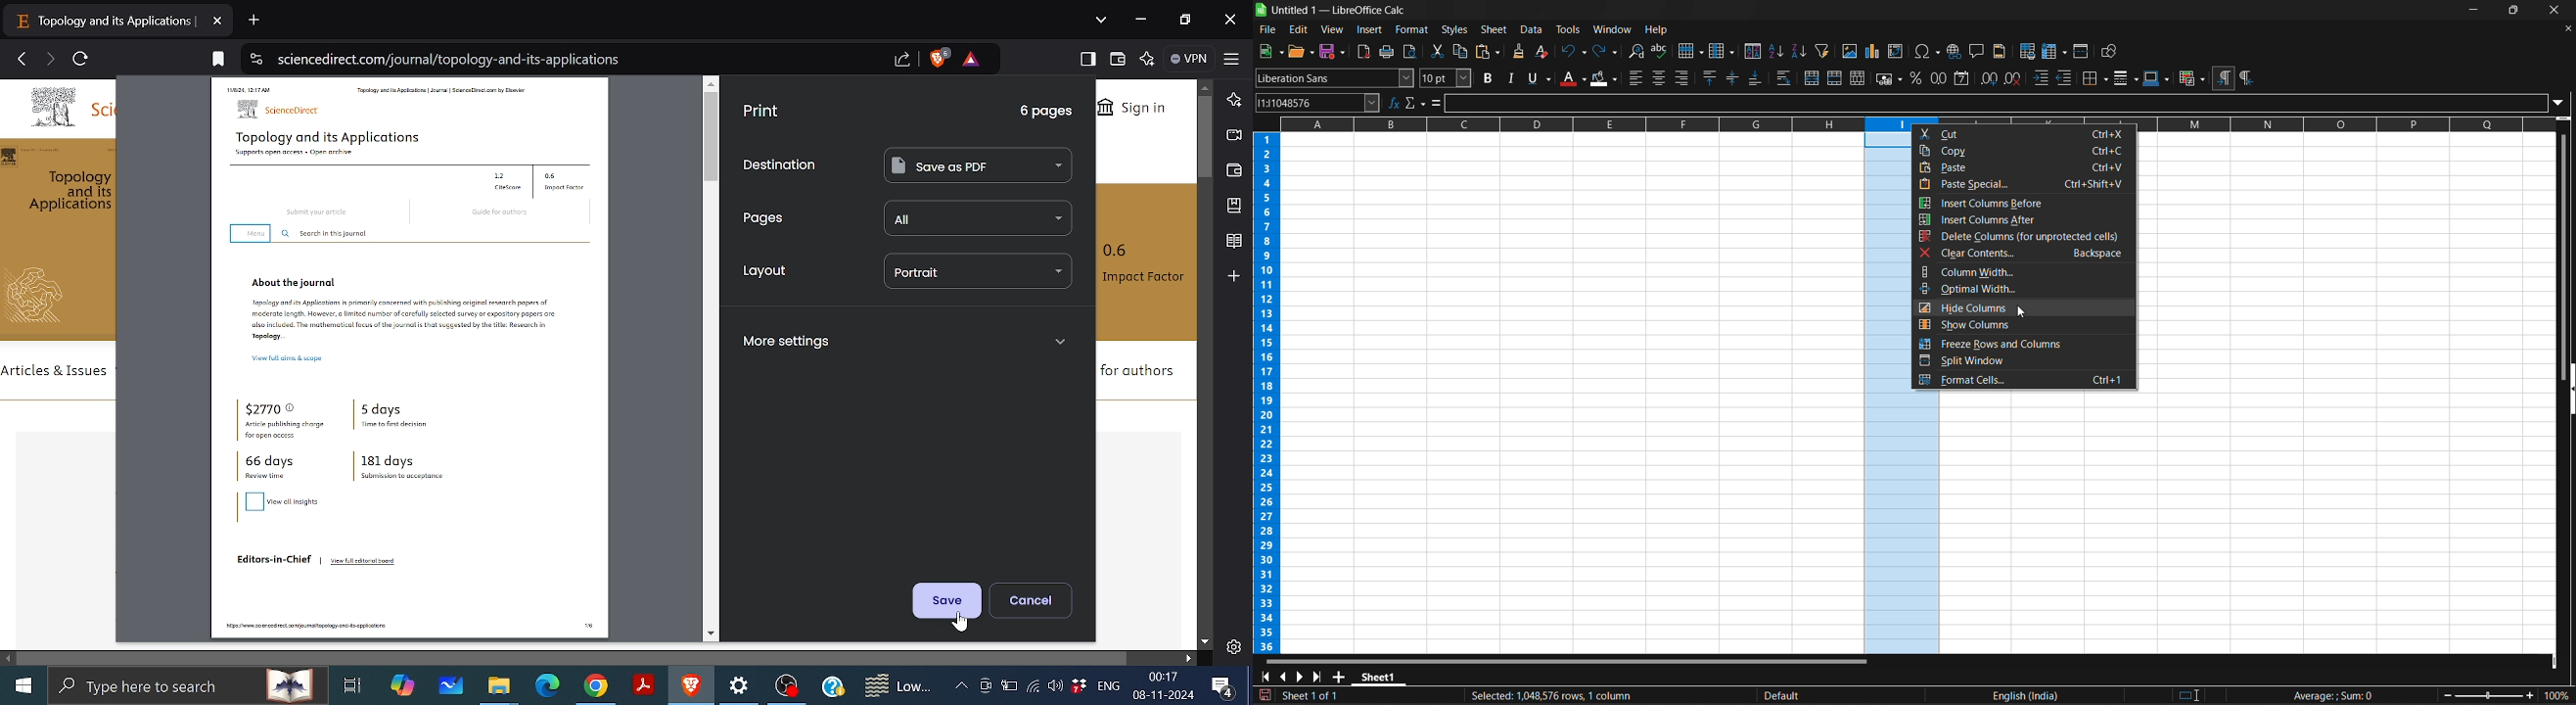 This screenshot has height=728, width=2576. I want to click on remove decimal place, so click(2013, 79).